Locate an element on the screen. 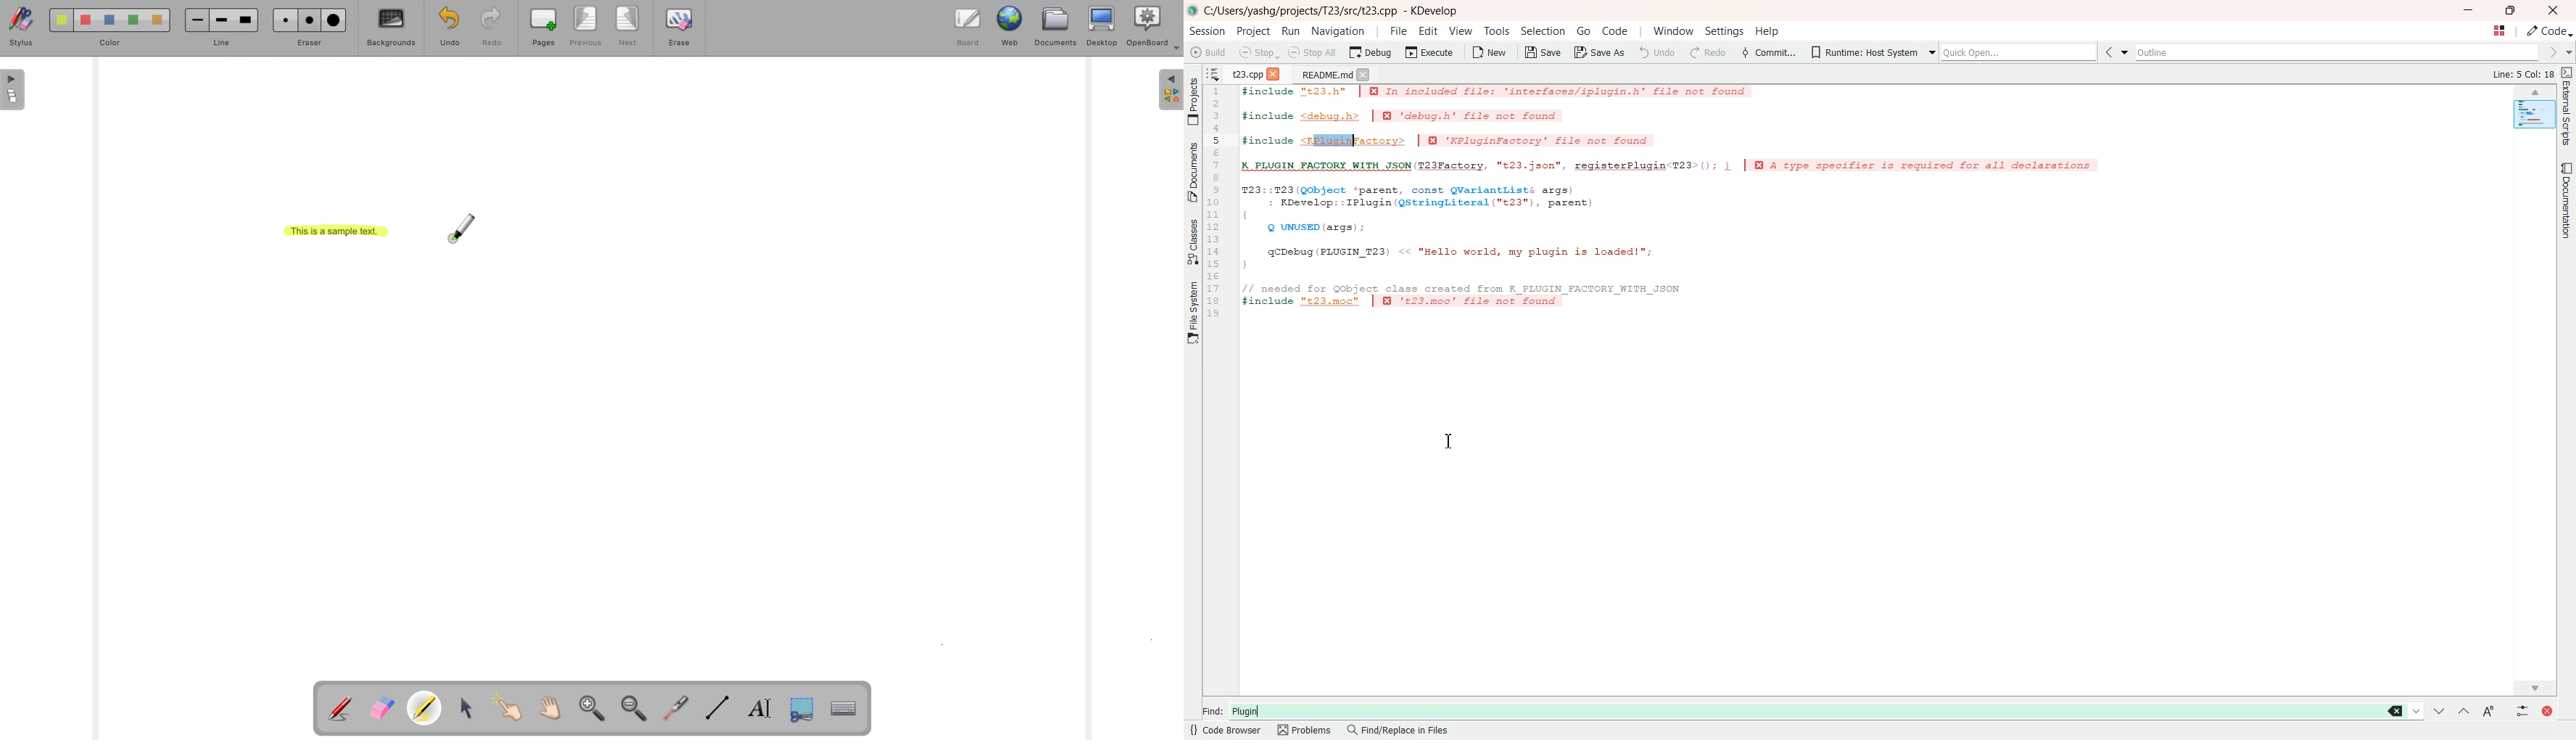 Image resolution: width=2576 pixels, height=756 pixels. Color 5 is located at coordinates (157, 21).